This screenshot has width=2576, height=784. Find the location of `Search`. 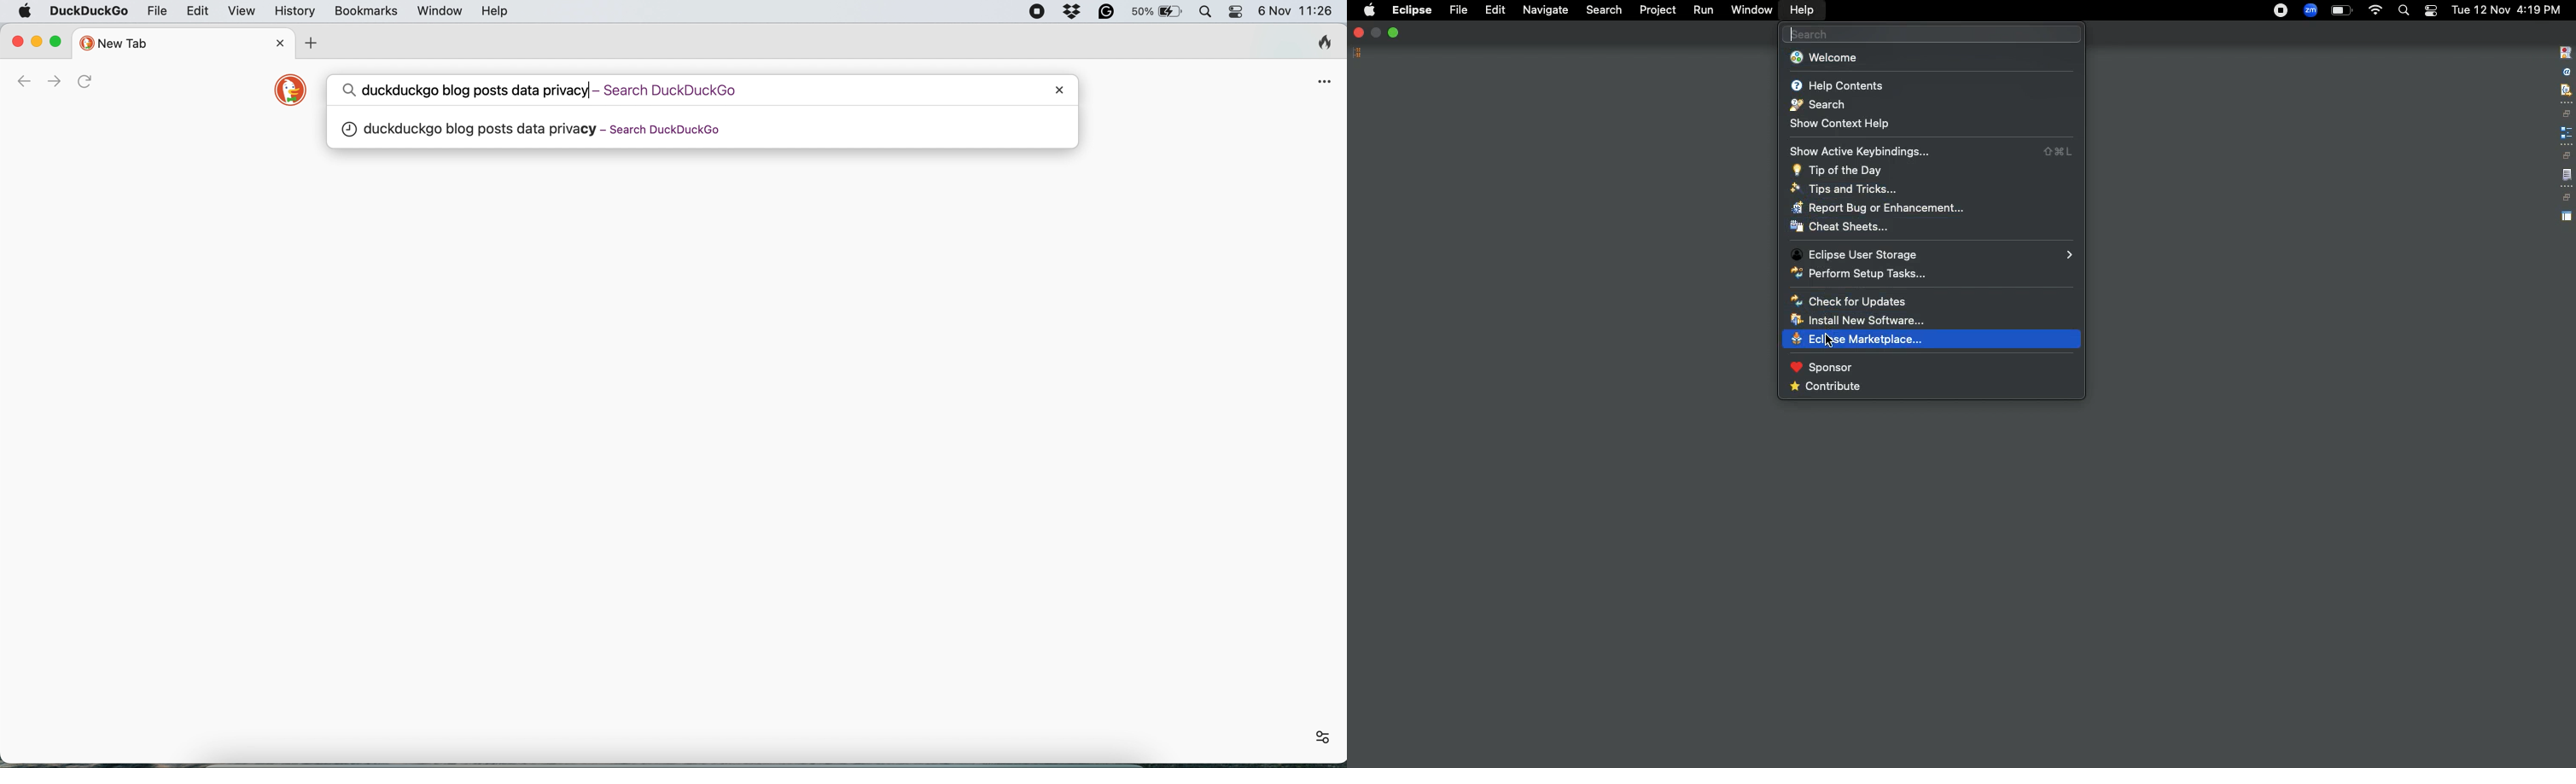

Search is located at coordinates (1603, 10).